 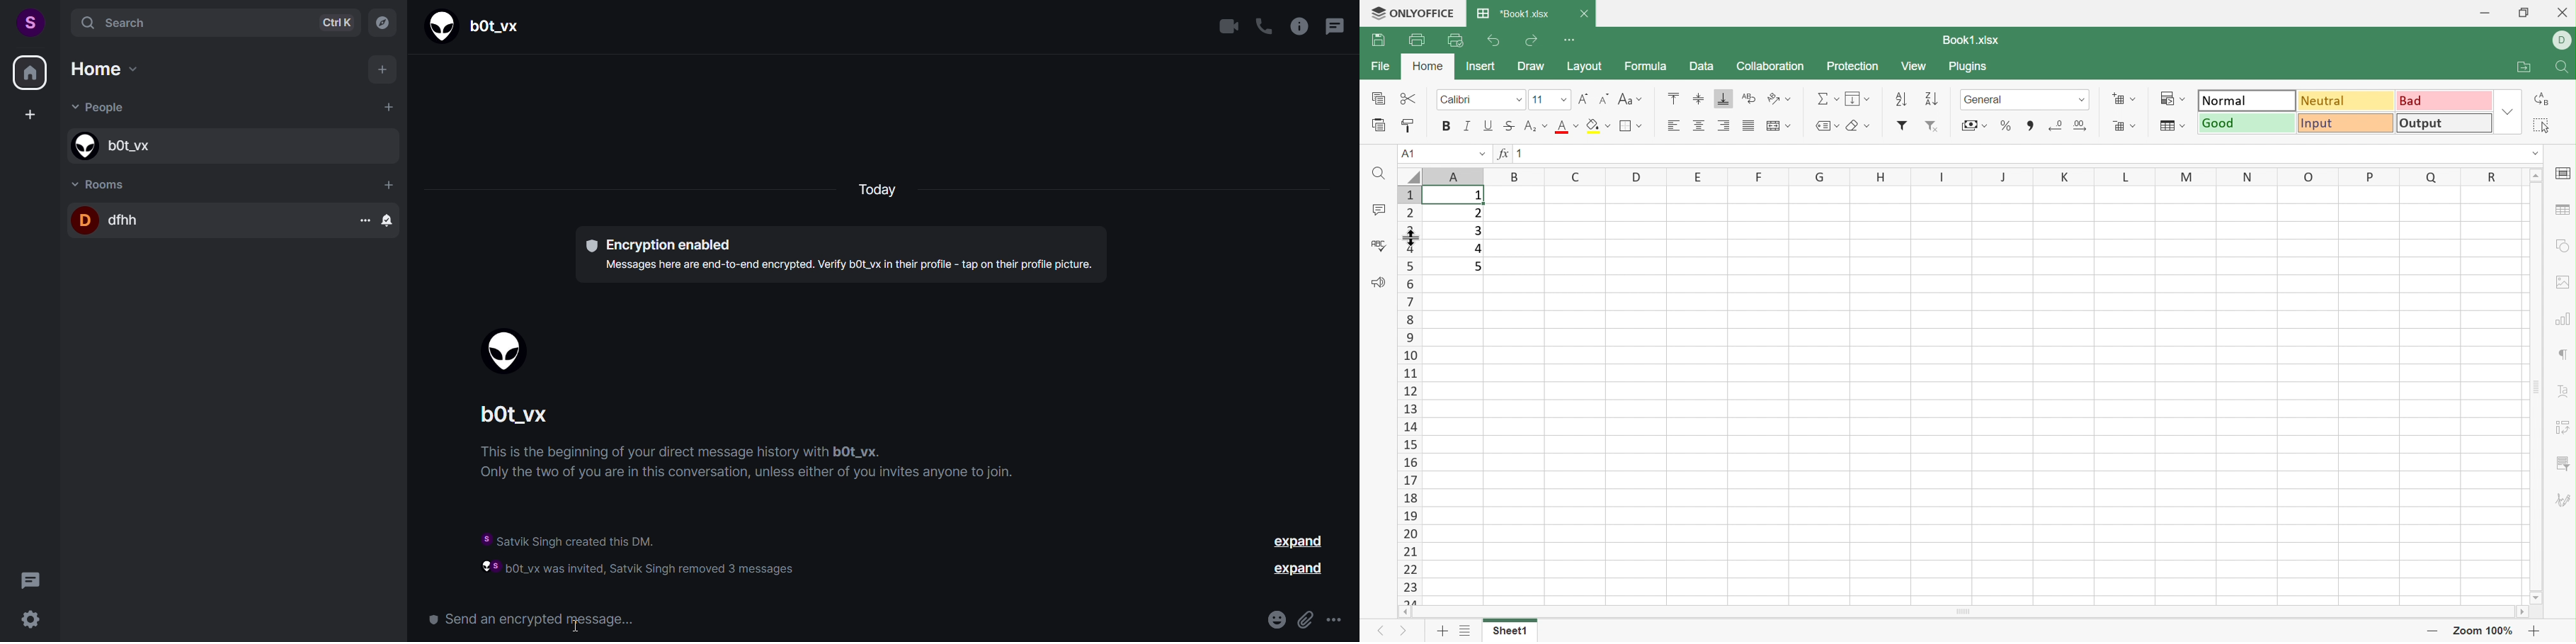 What do you see at coordinates (1493, 40) in the screenshot?
I see `Undo` at bounding box center [1493, 40].